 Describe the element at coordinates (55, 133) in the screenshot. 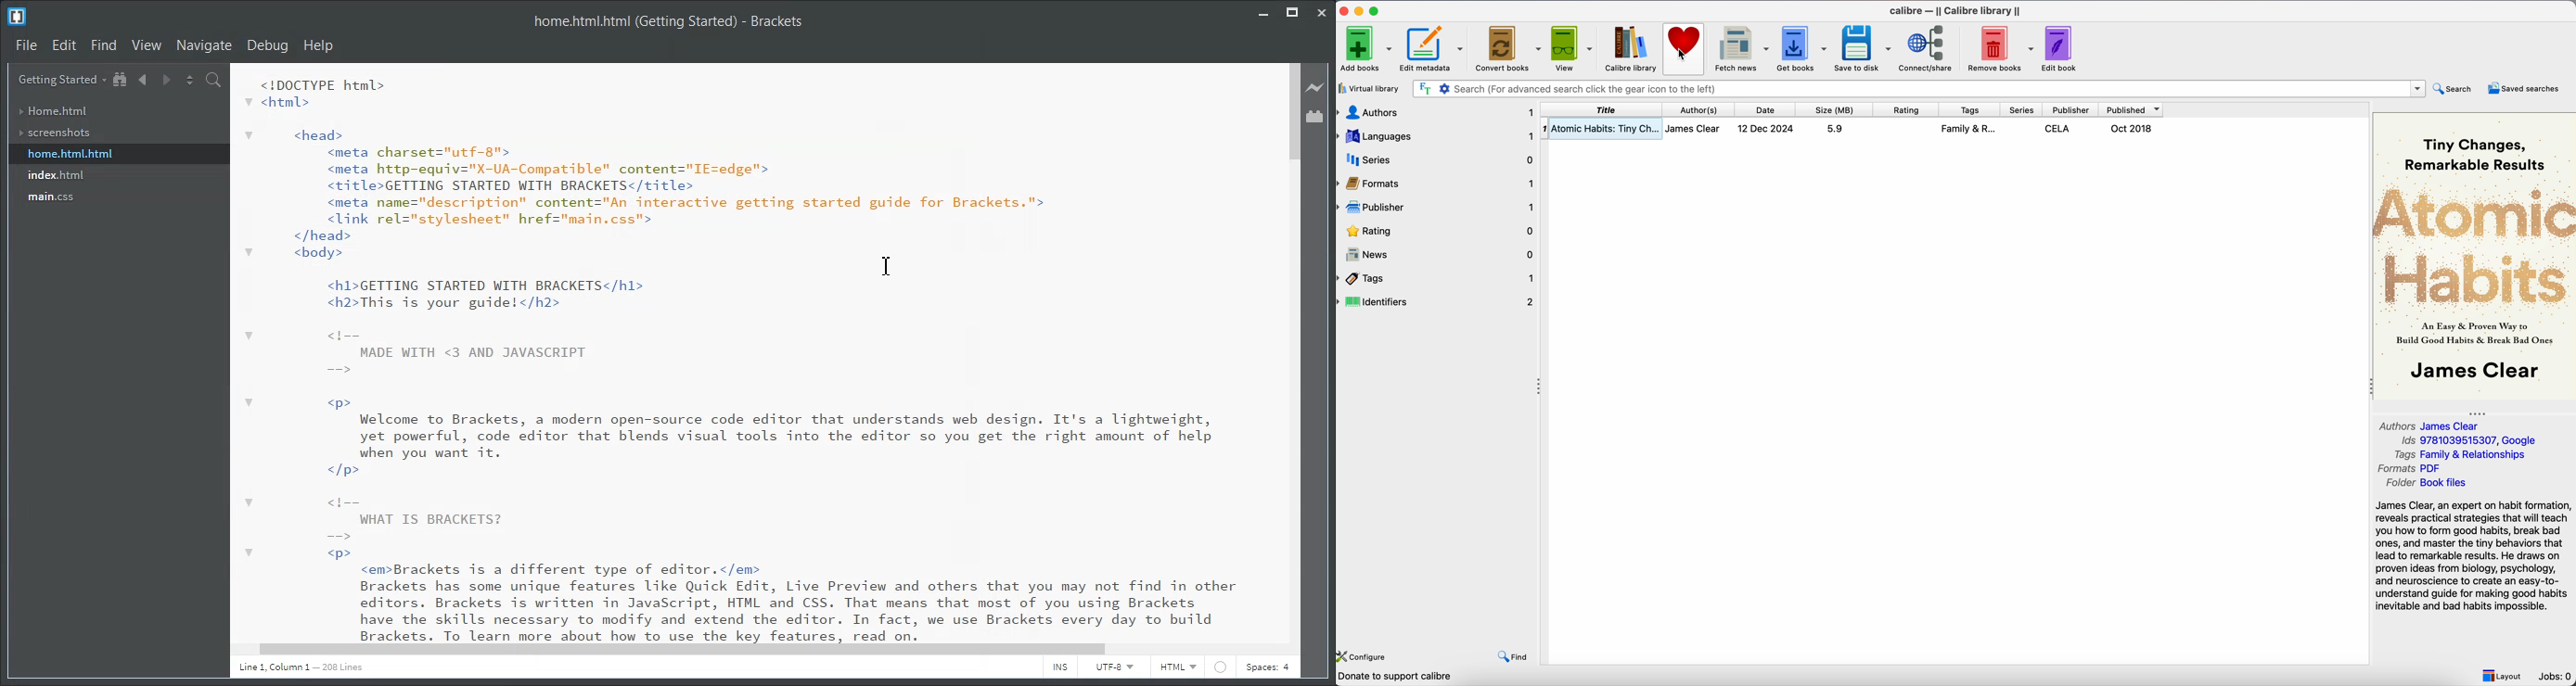

I see `Screenshots` at that location.